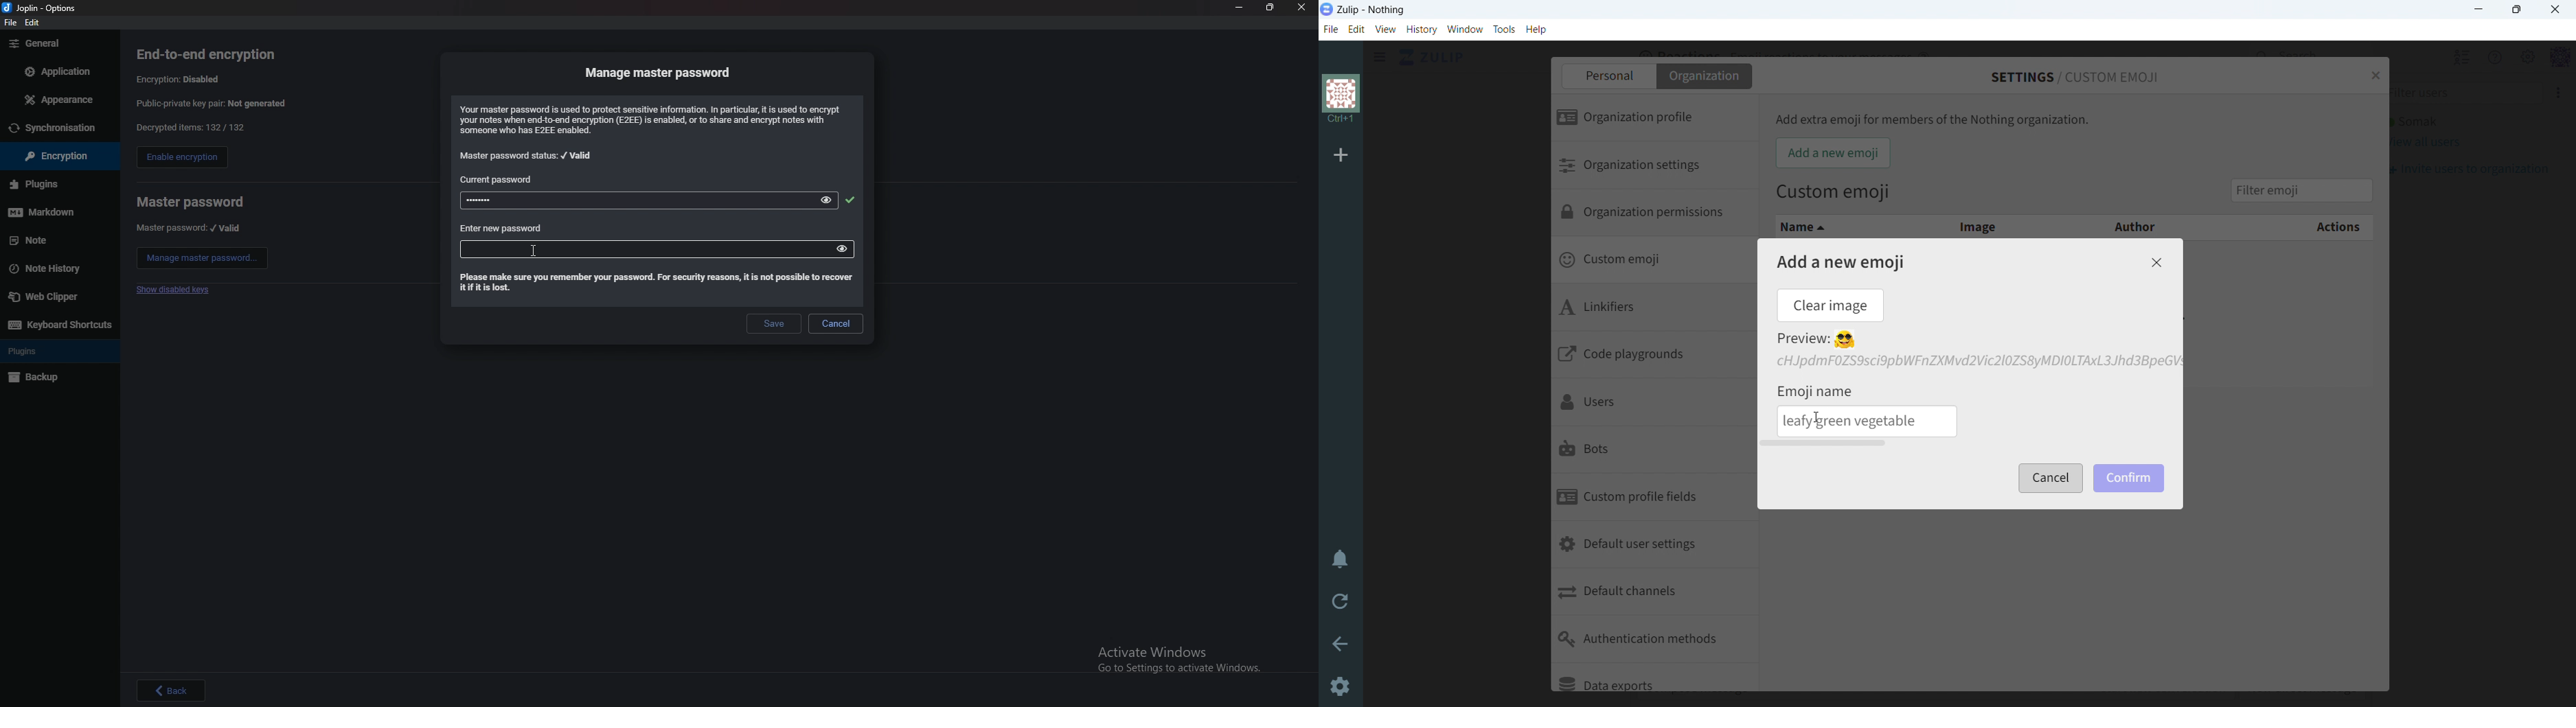 The width and height of the screenshot is (2576, 728). What do you see at coordinates (1653, 310) in the screenshot?
I see `linkifiers` at bounding box center [1653, 310].